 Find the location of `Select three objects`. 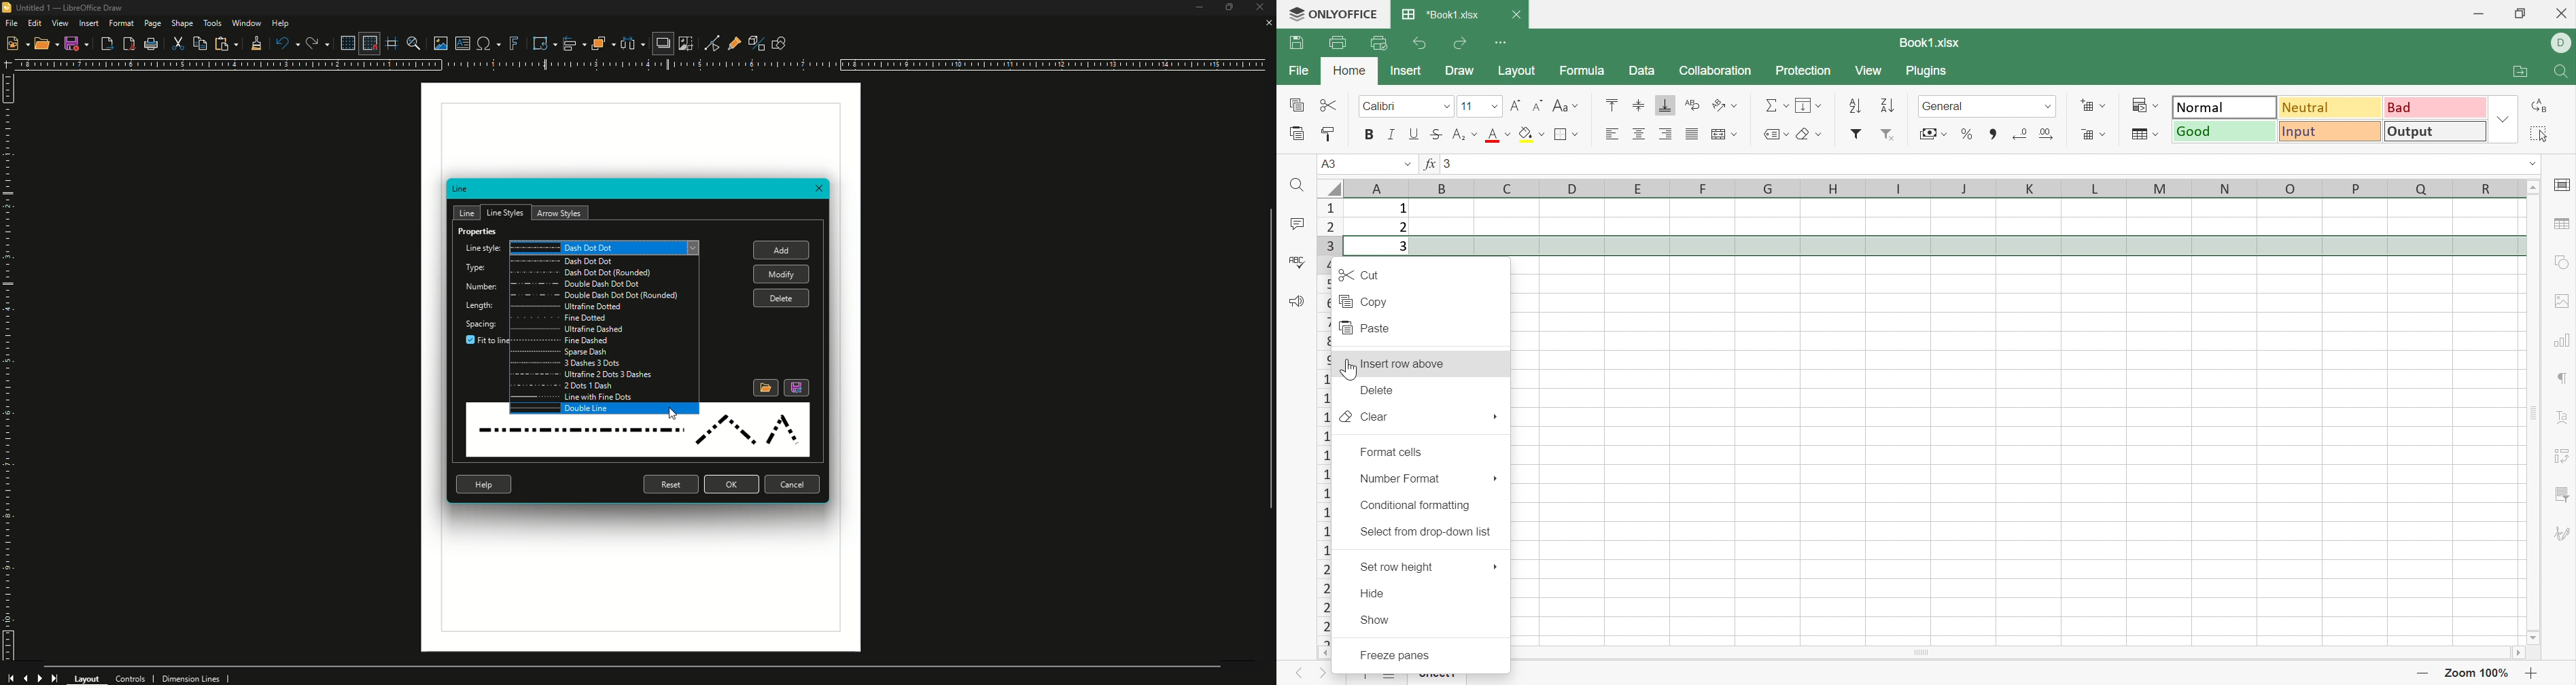

Select three objects is located at coordinates (633, 44).